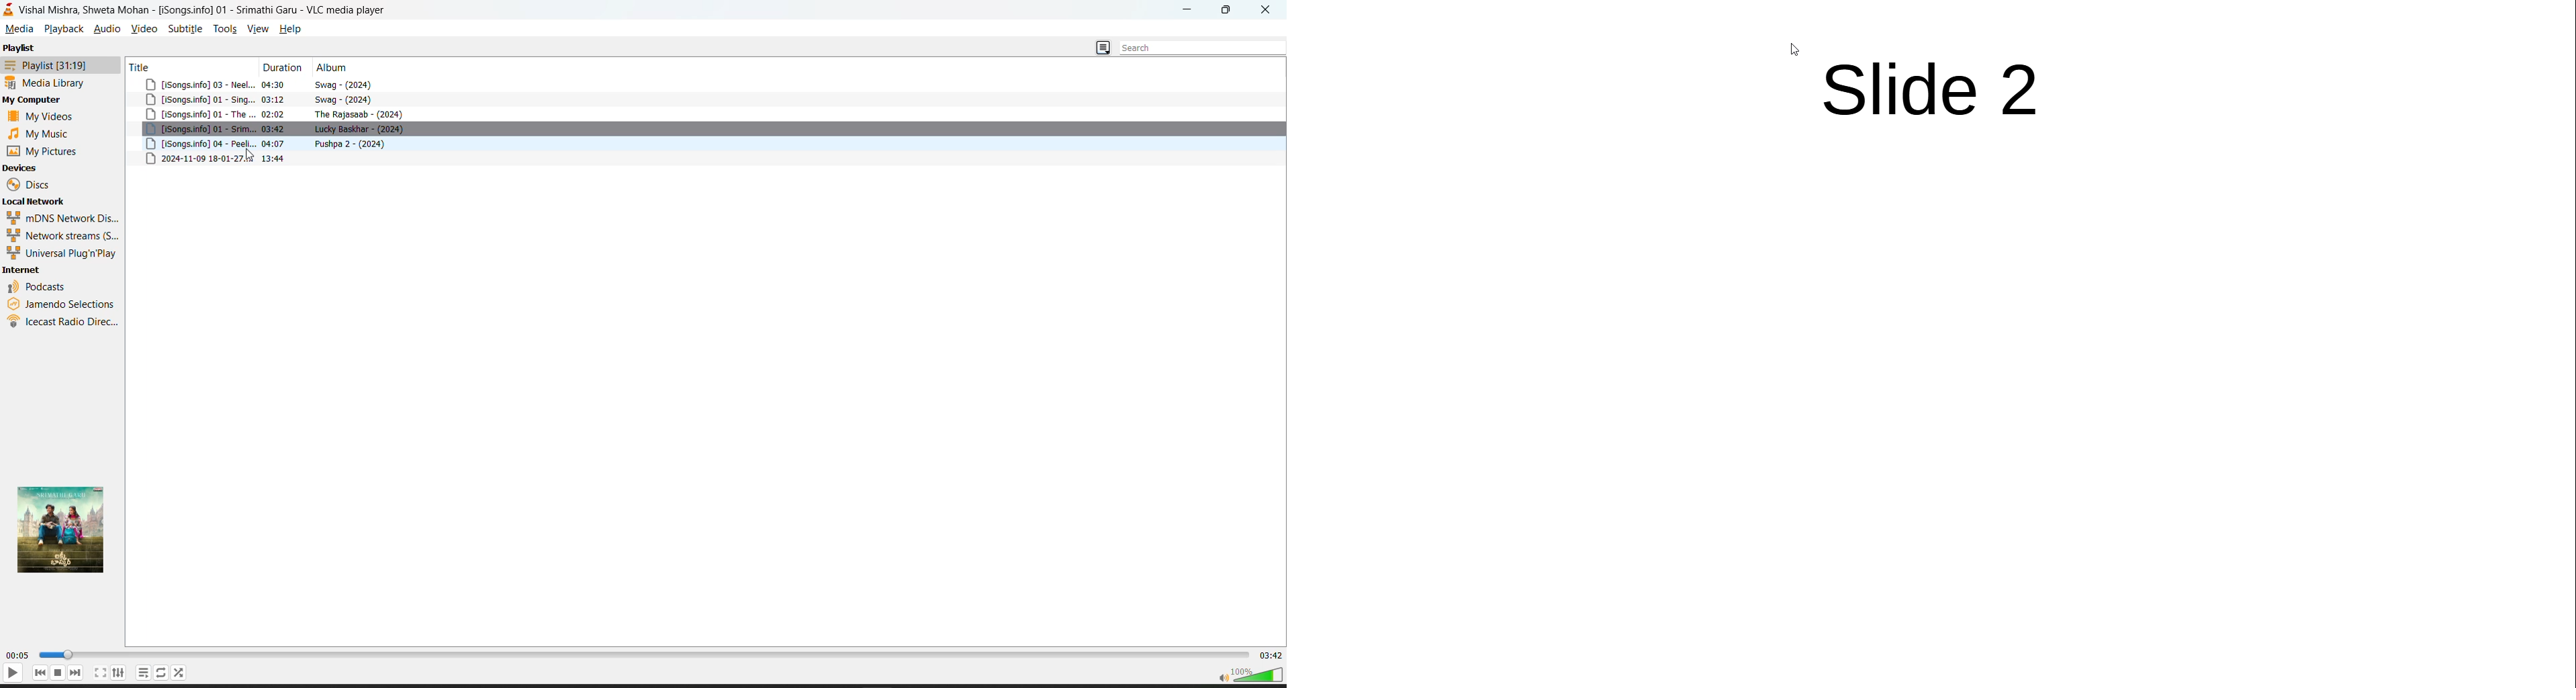 This screenshot has height=700, width=2576. What do you see at coordinates (1930, 90) in the screenshot?
I see `slide title` at bounding box center [1930, 90].